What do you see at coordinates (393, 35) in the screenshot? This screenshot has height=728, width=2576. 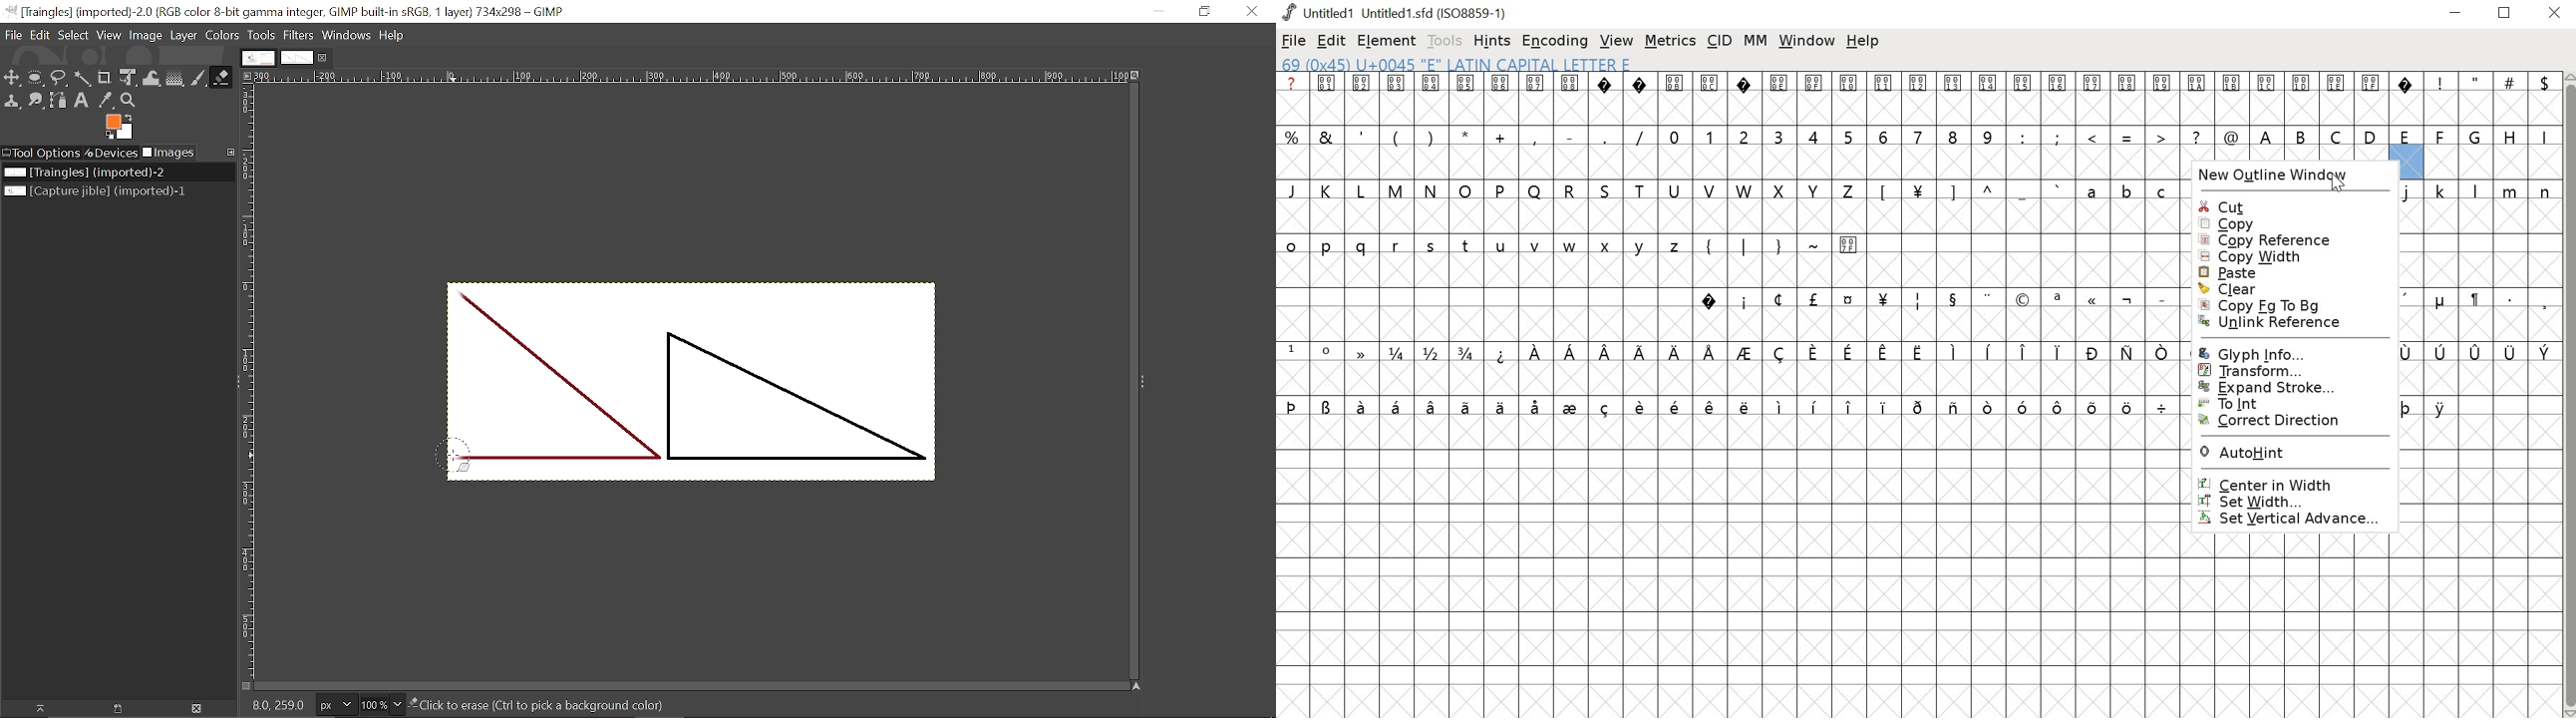 I see `Help` at bounding box center [393, 35].